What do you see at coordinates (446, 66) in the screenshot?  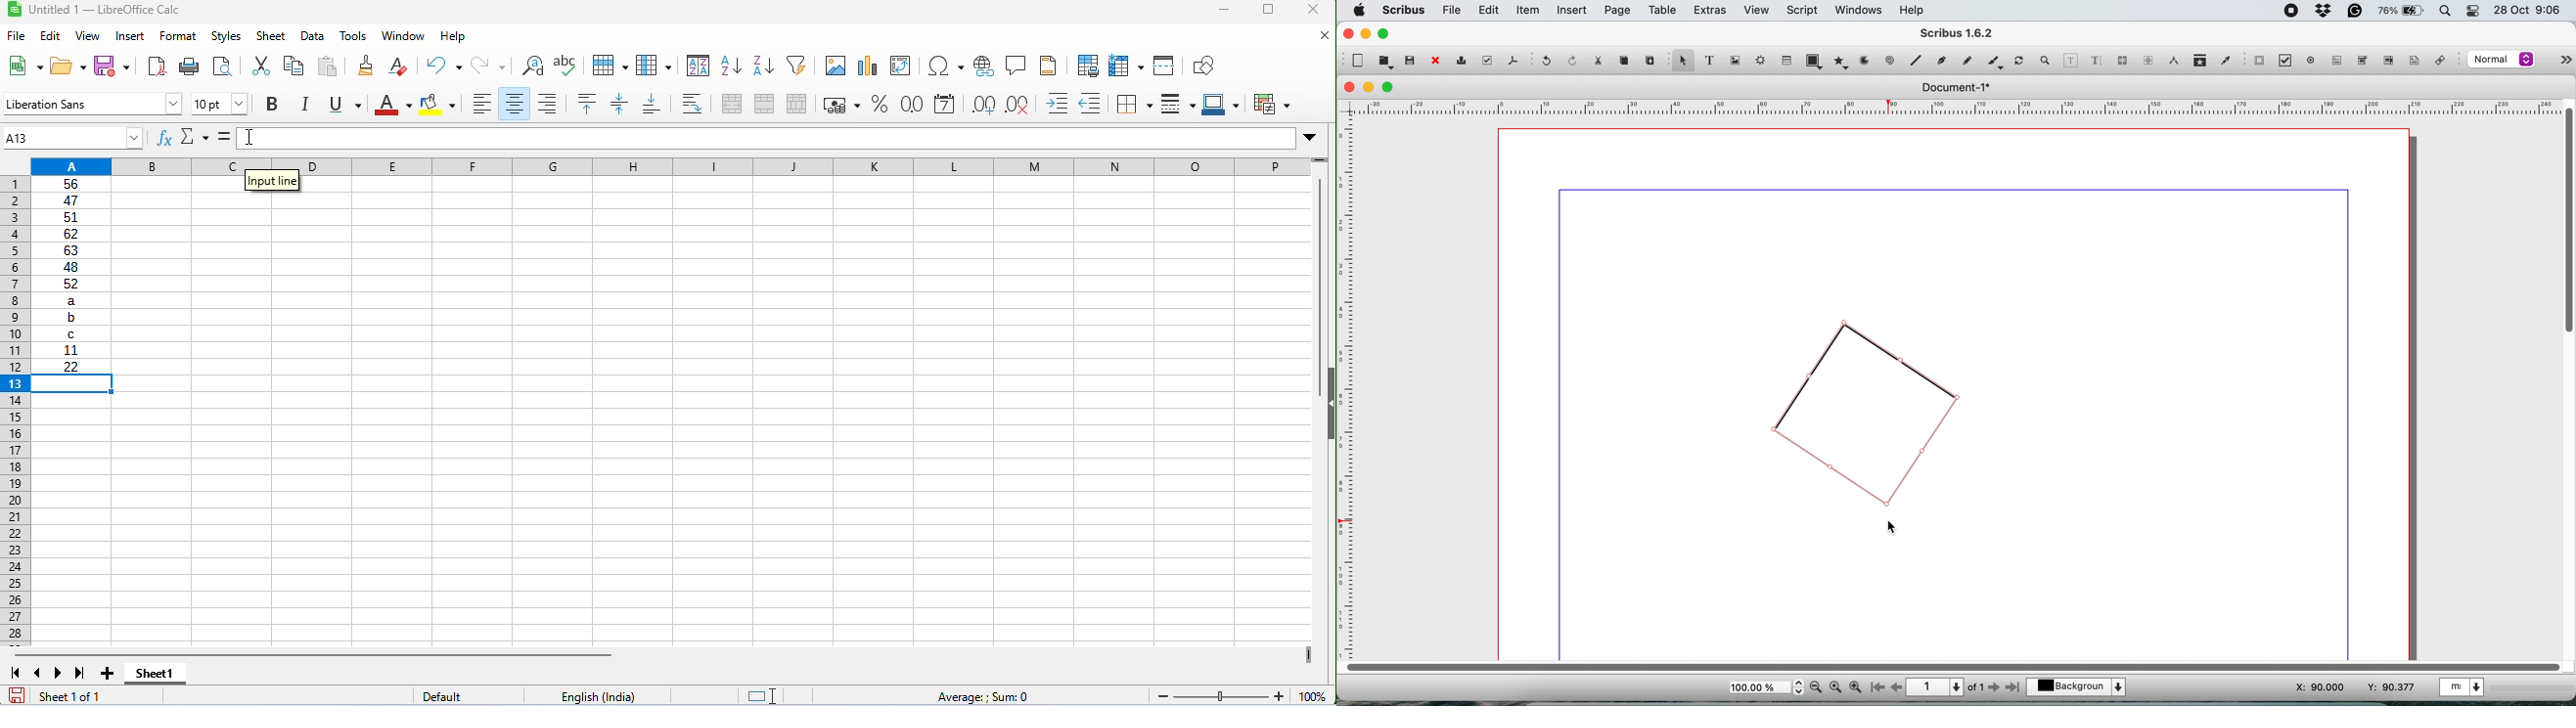 I see `undo` at bounding box center [446, 66].